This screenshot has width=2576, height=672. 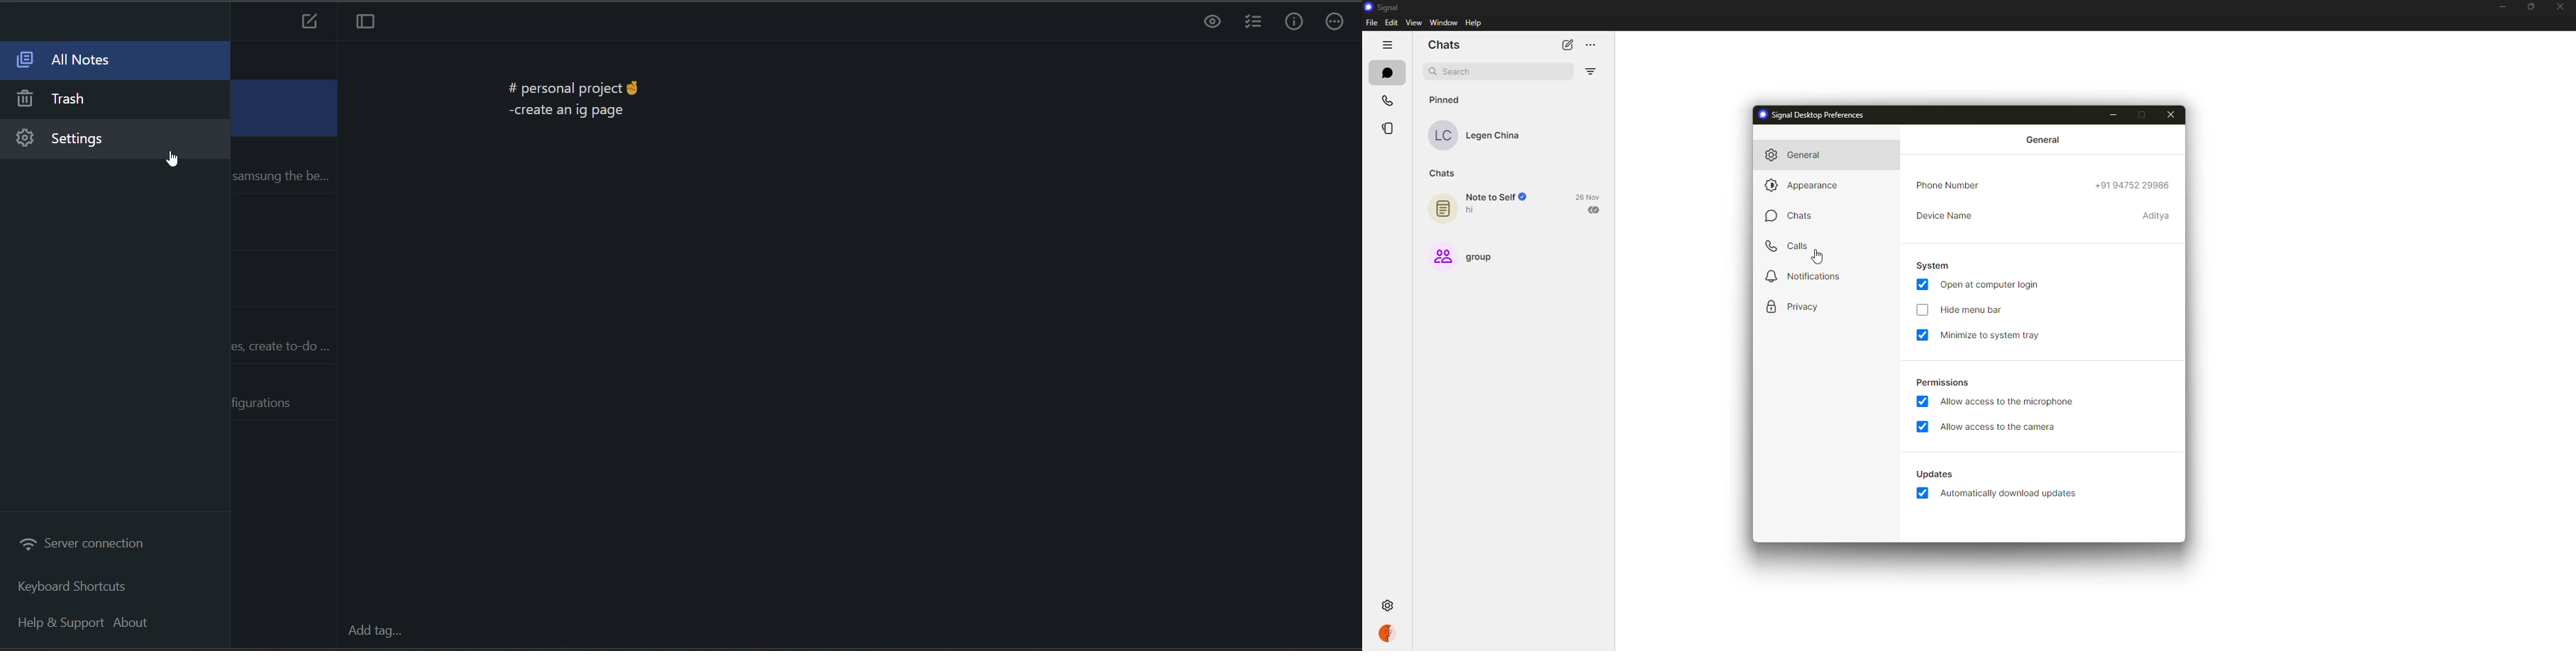 I want to click on filter, so click(x=1592, y=71).